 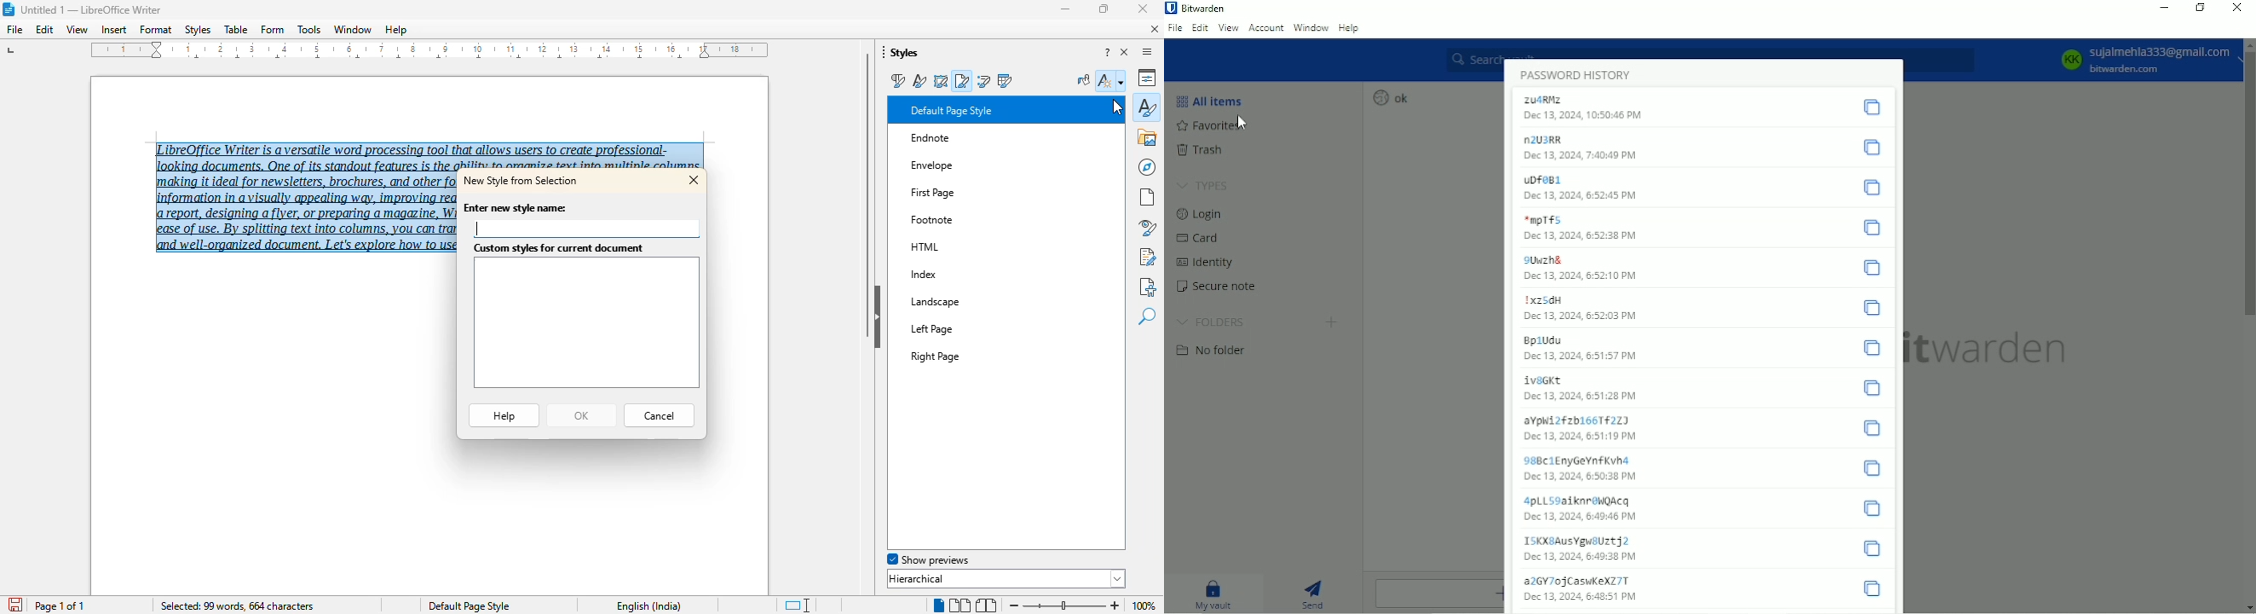 What do you see at coordinates (1876, 467) in the screenshot?
I see `Copy password` at bounding box center [1876, 467].